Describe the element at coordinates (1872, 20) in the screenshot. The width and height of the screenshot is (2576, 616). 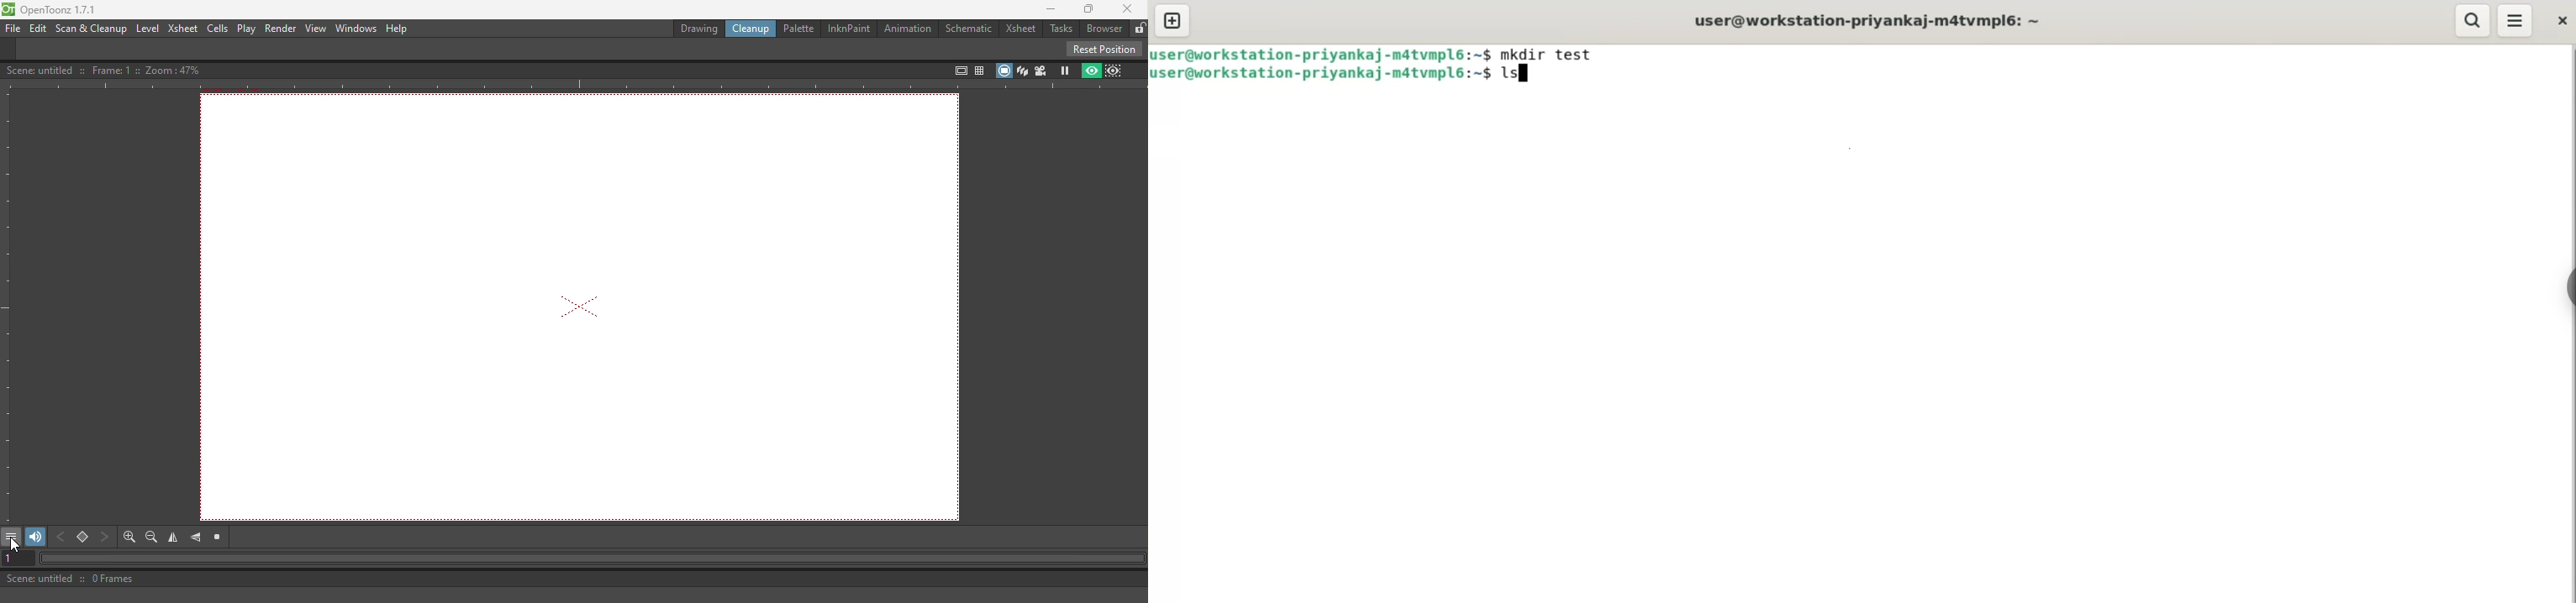
I see `user@workstation-priyankaj-m4tvmpl6: ~` at that location.